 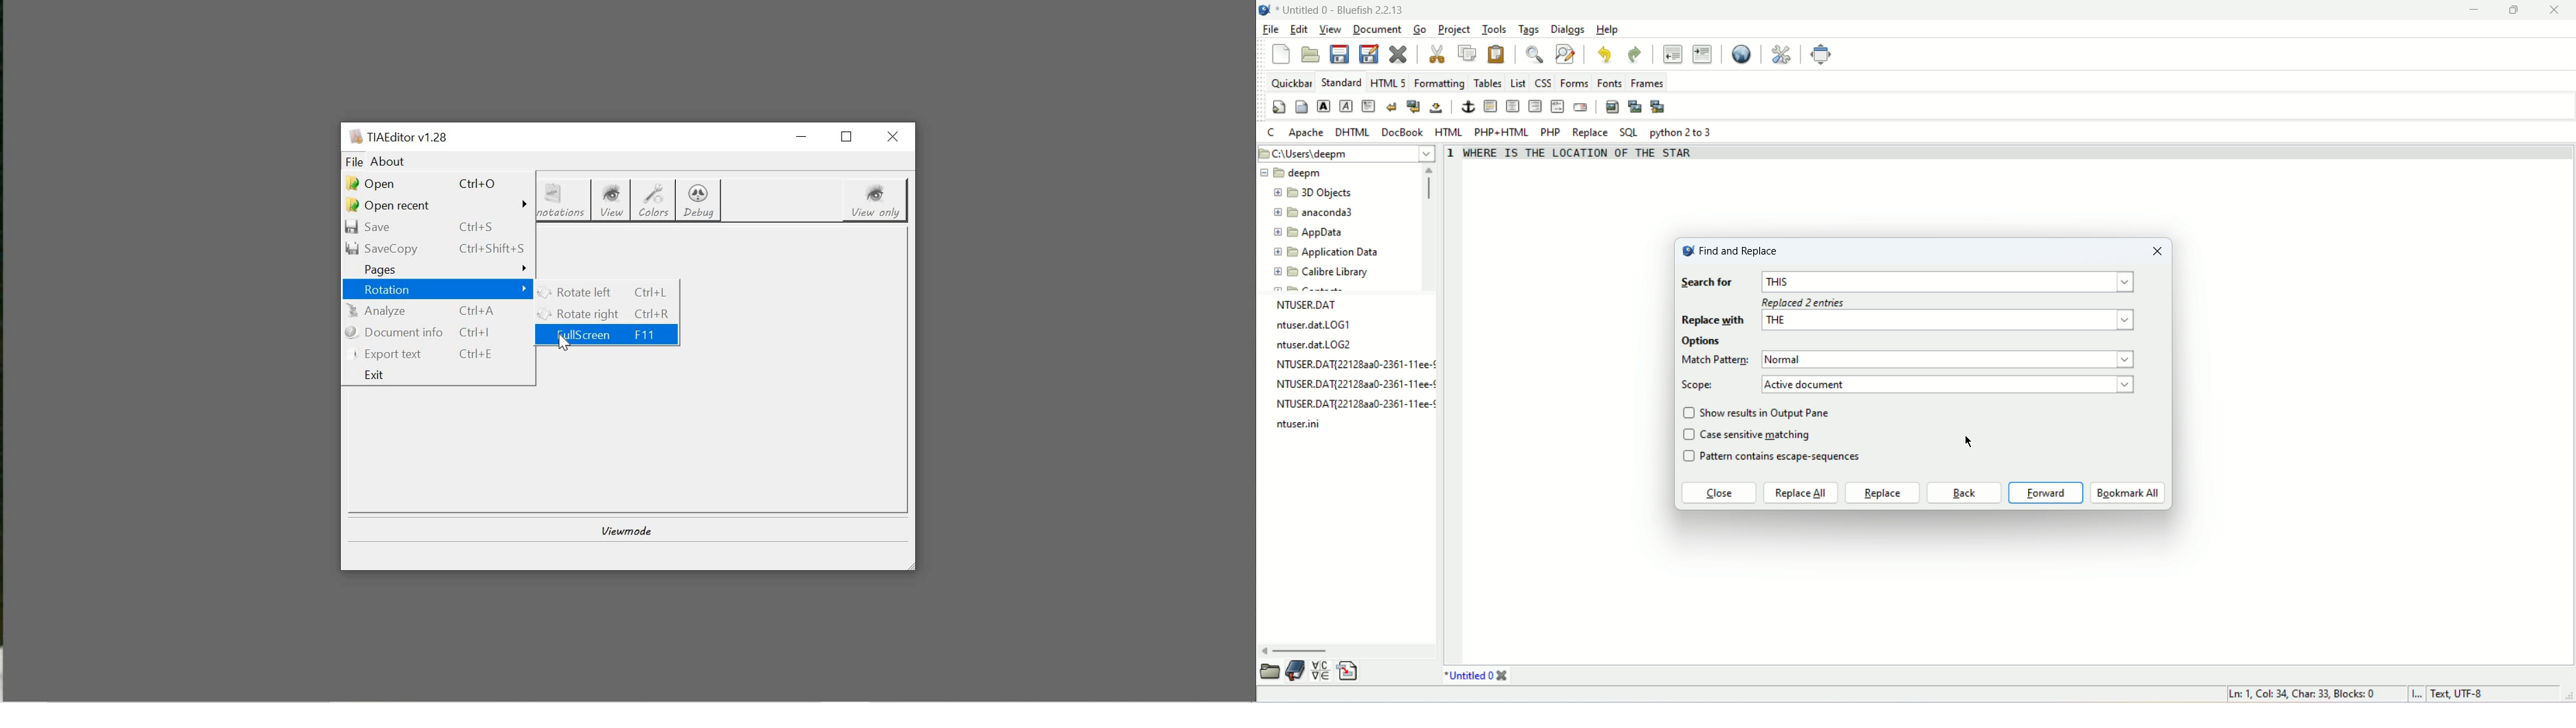 I want to click on close, so click(x=1398, y=54).